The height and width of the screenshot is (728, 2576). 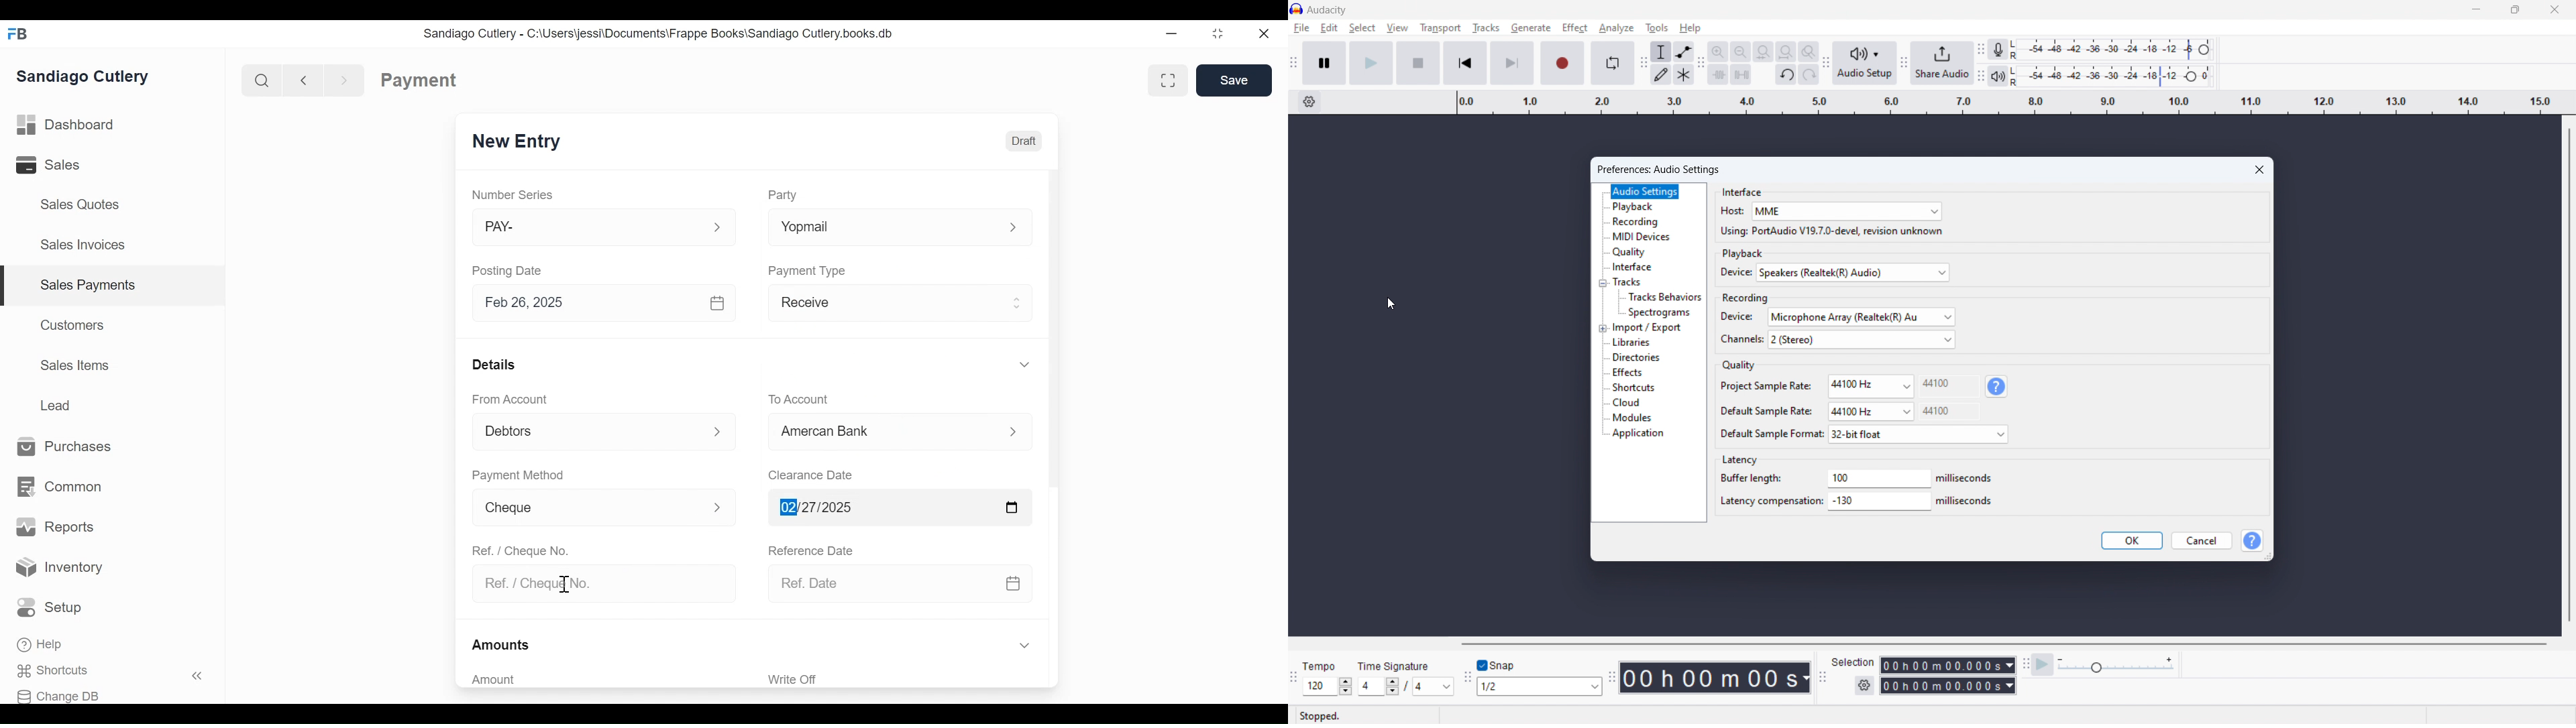 What do you see at coordinates (519, 550) in the screenshot?
I see `Ref. / Cheque No.` at bounding box center [519, 550].